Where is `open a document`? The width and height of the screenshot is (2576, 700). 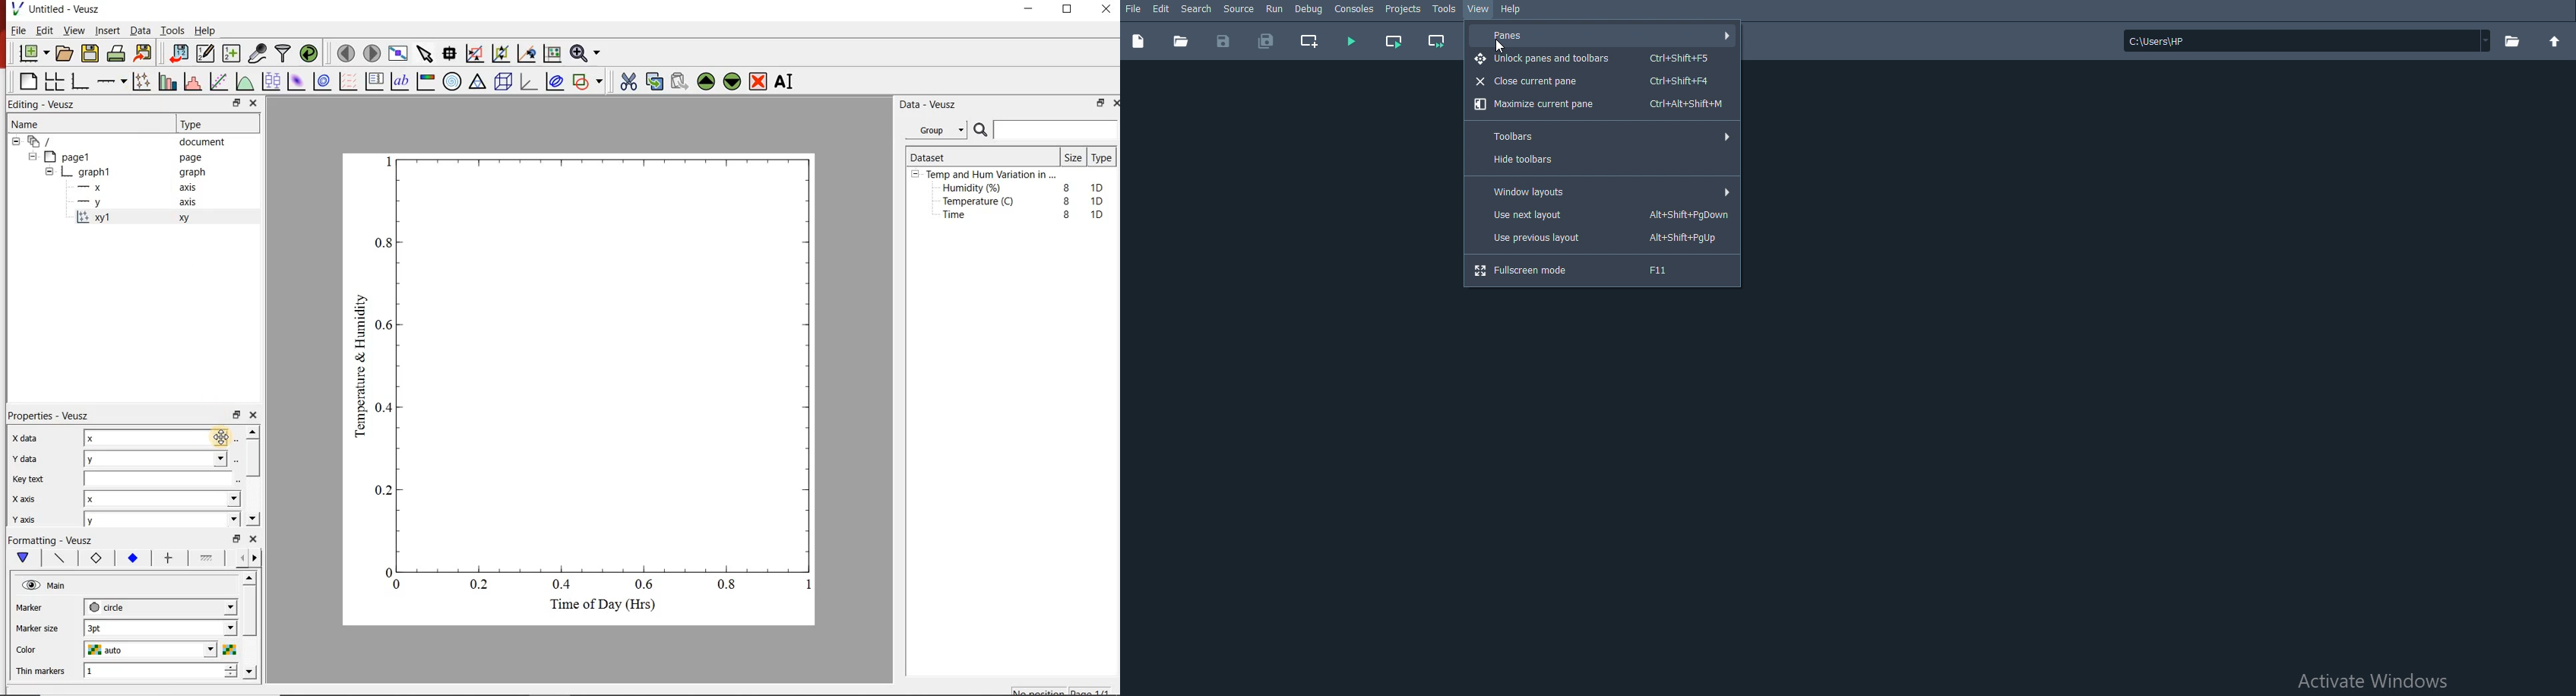 open a document is located at coordinates (65, 54).